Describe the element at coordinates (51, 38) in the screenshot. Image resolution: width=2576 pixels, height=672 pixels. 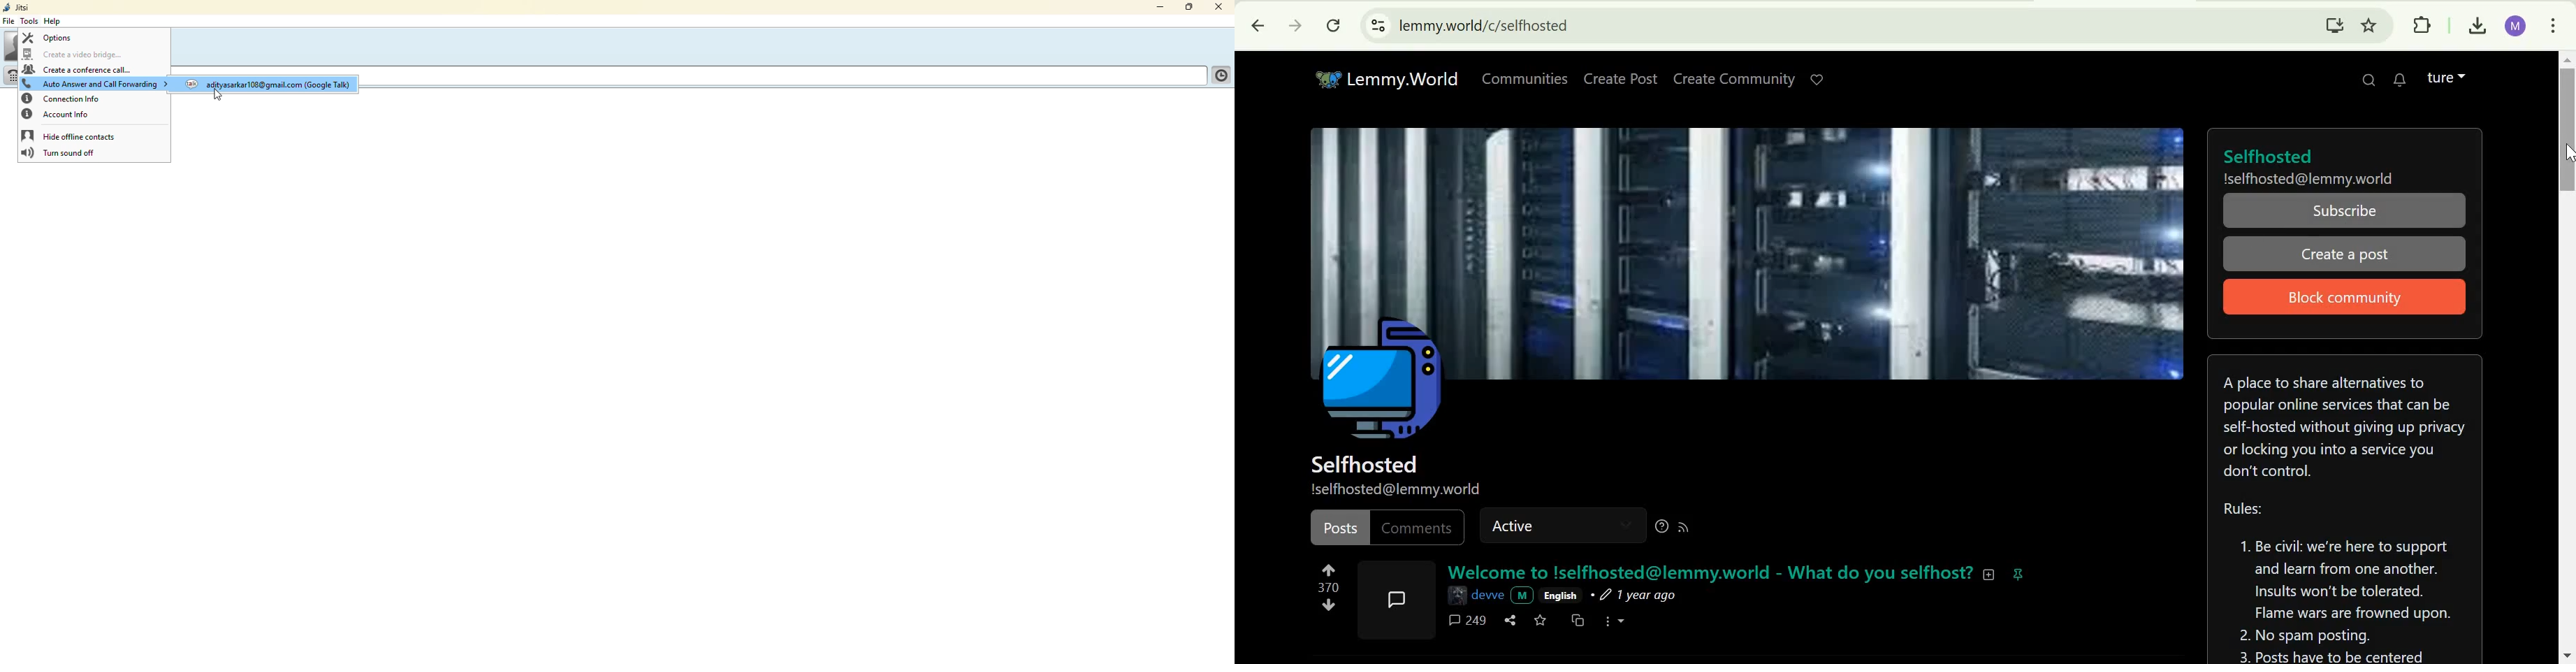
I see `options` at that location.